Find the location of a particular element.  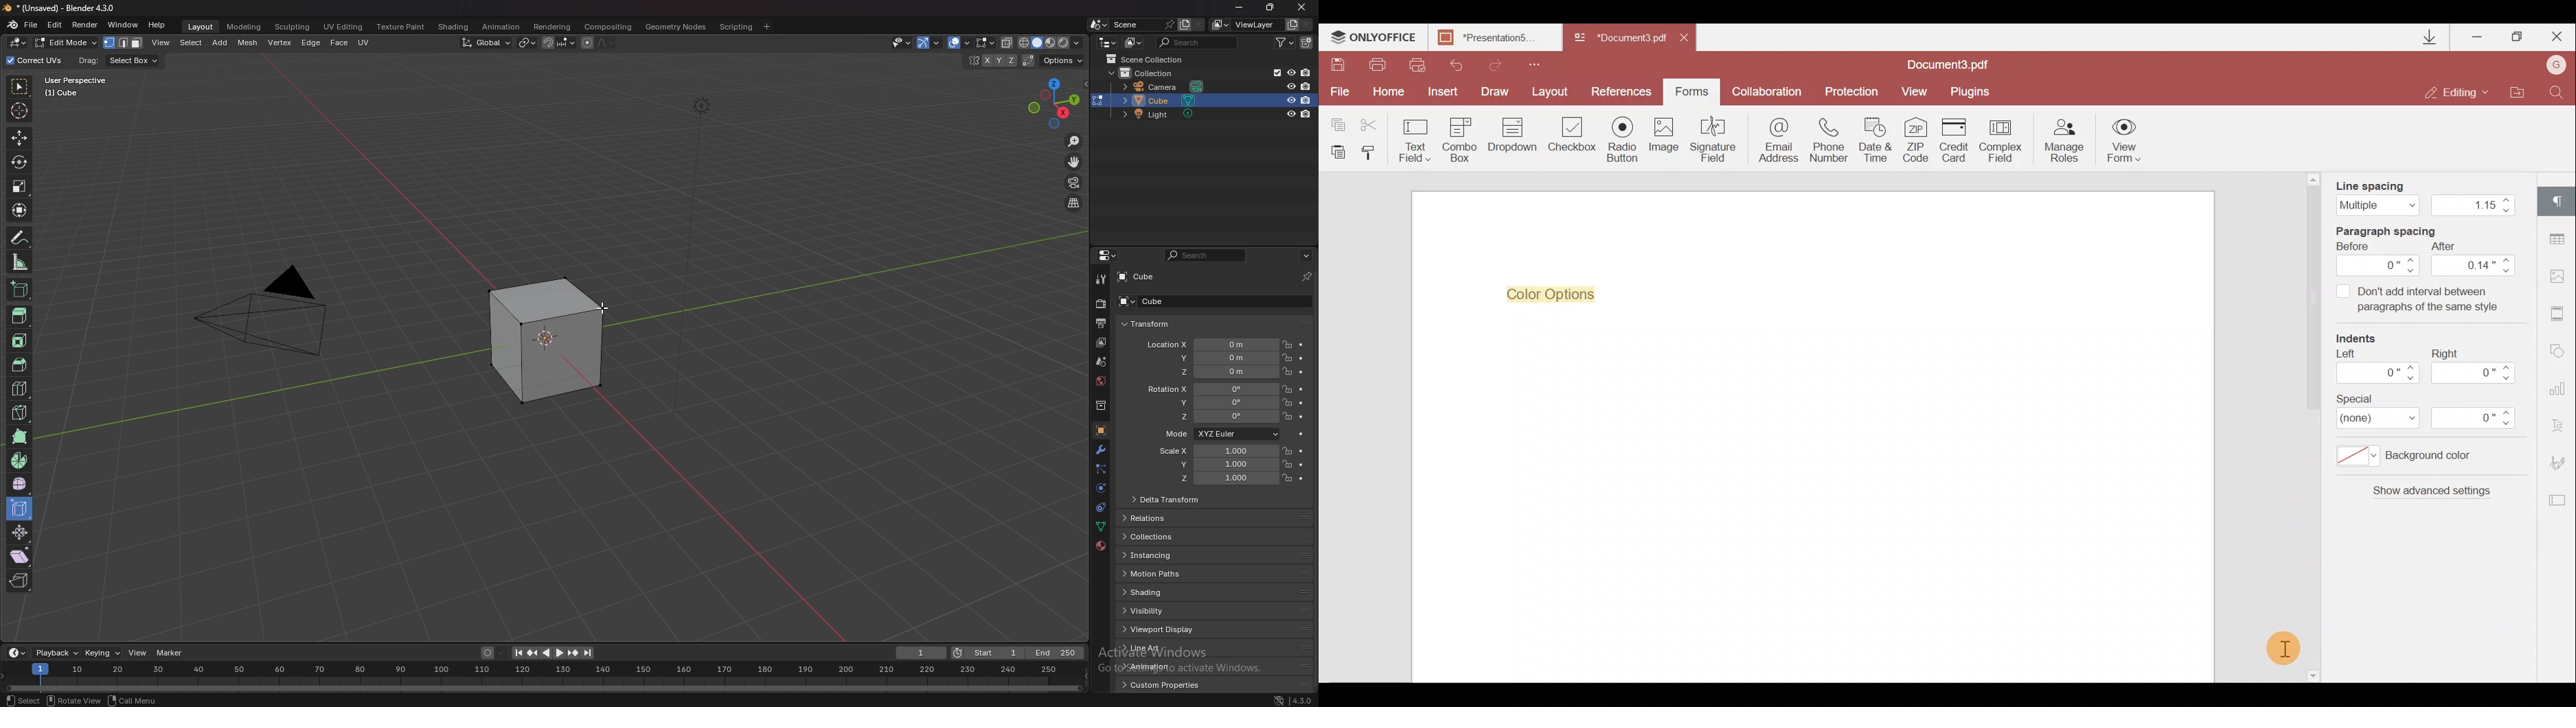

motion paths is located at coordinates (1154, 574).